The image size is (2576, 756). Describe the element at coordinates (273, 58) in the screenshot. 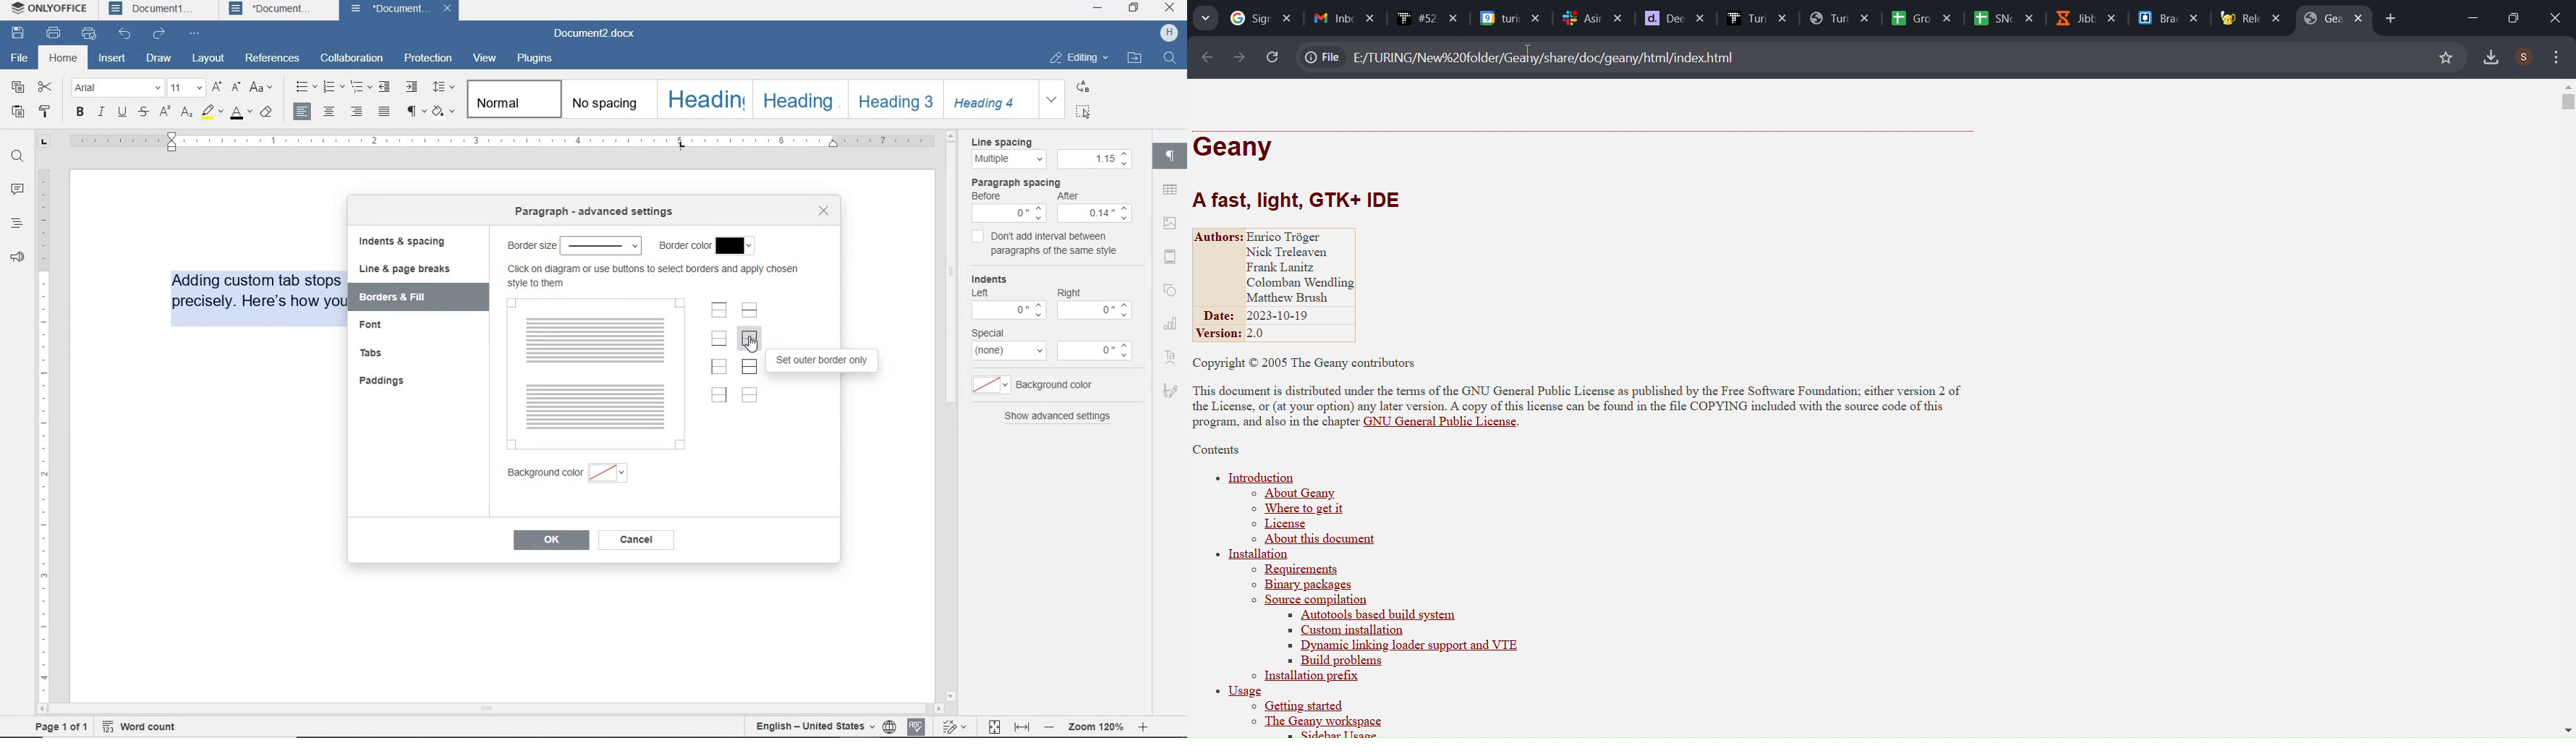

I see `references` at that location.